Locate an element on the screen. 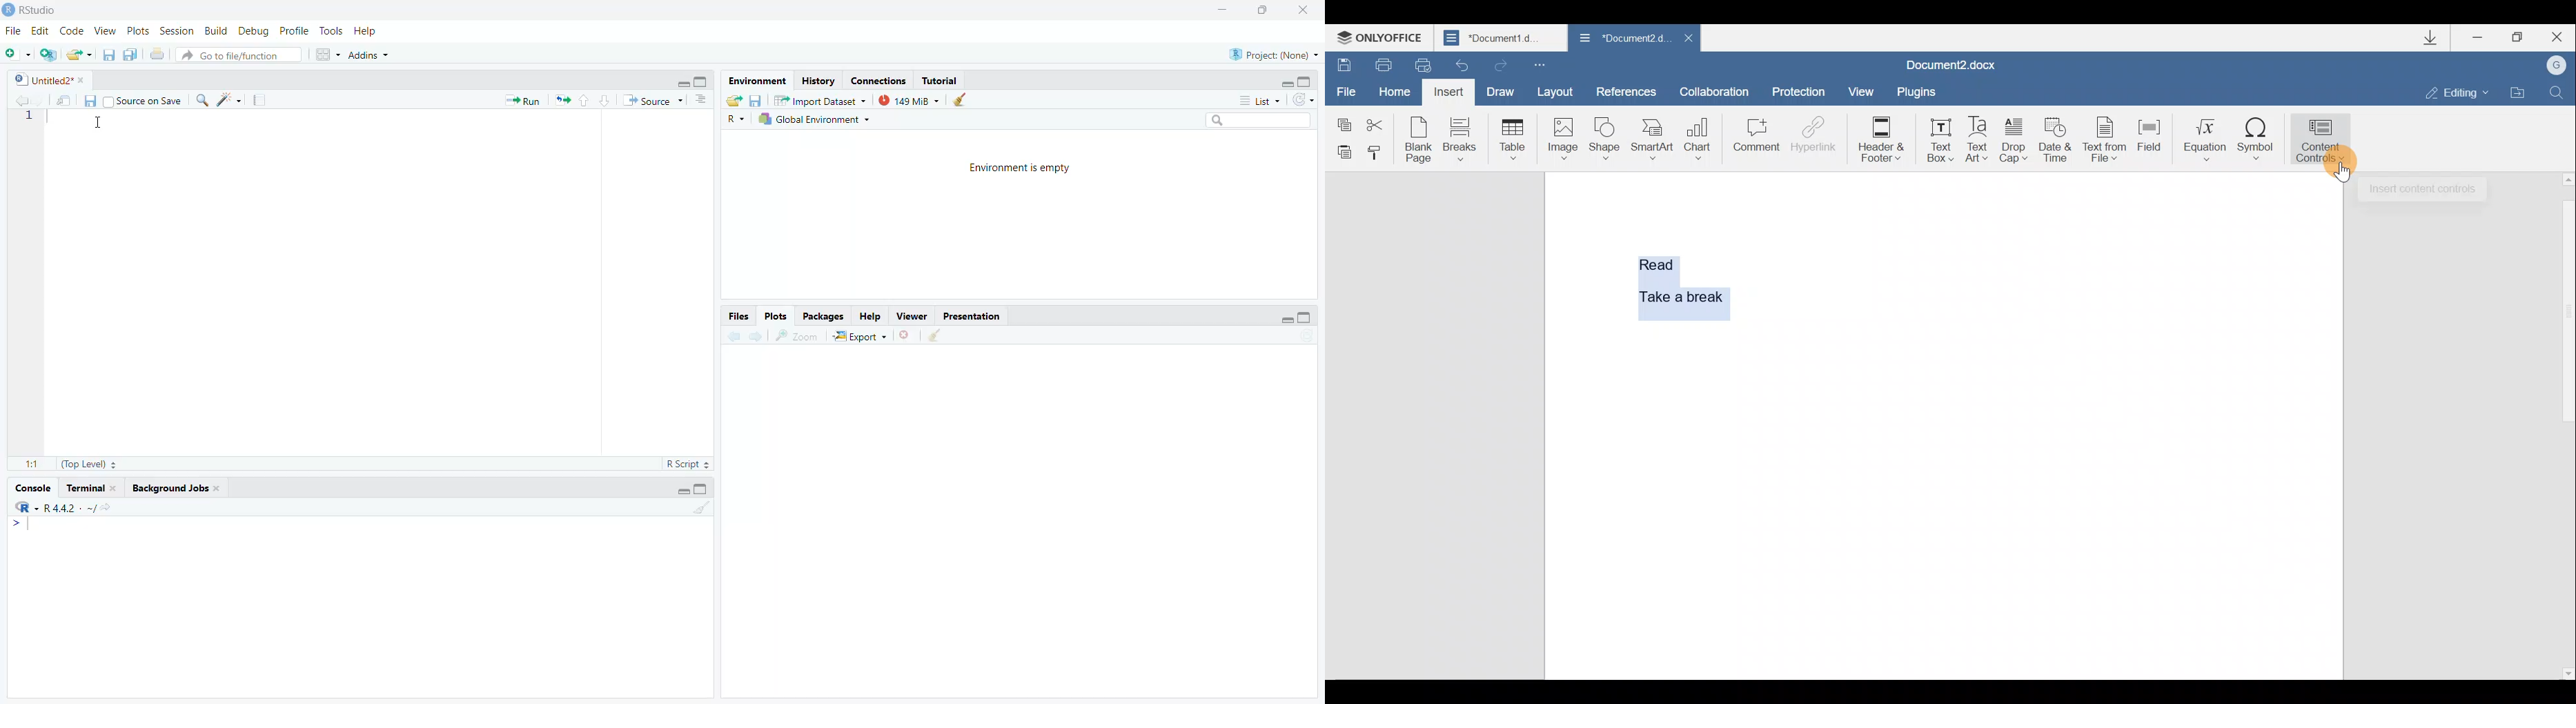  Copy style is located at coordinates (1378, 153).